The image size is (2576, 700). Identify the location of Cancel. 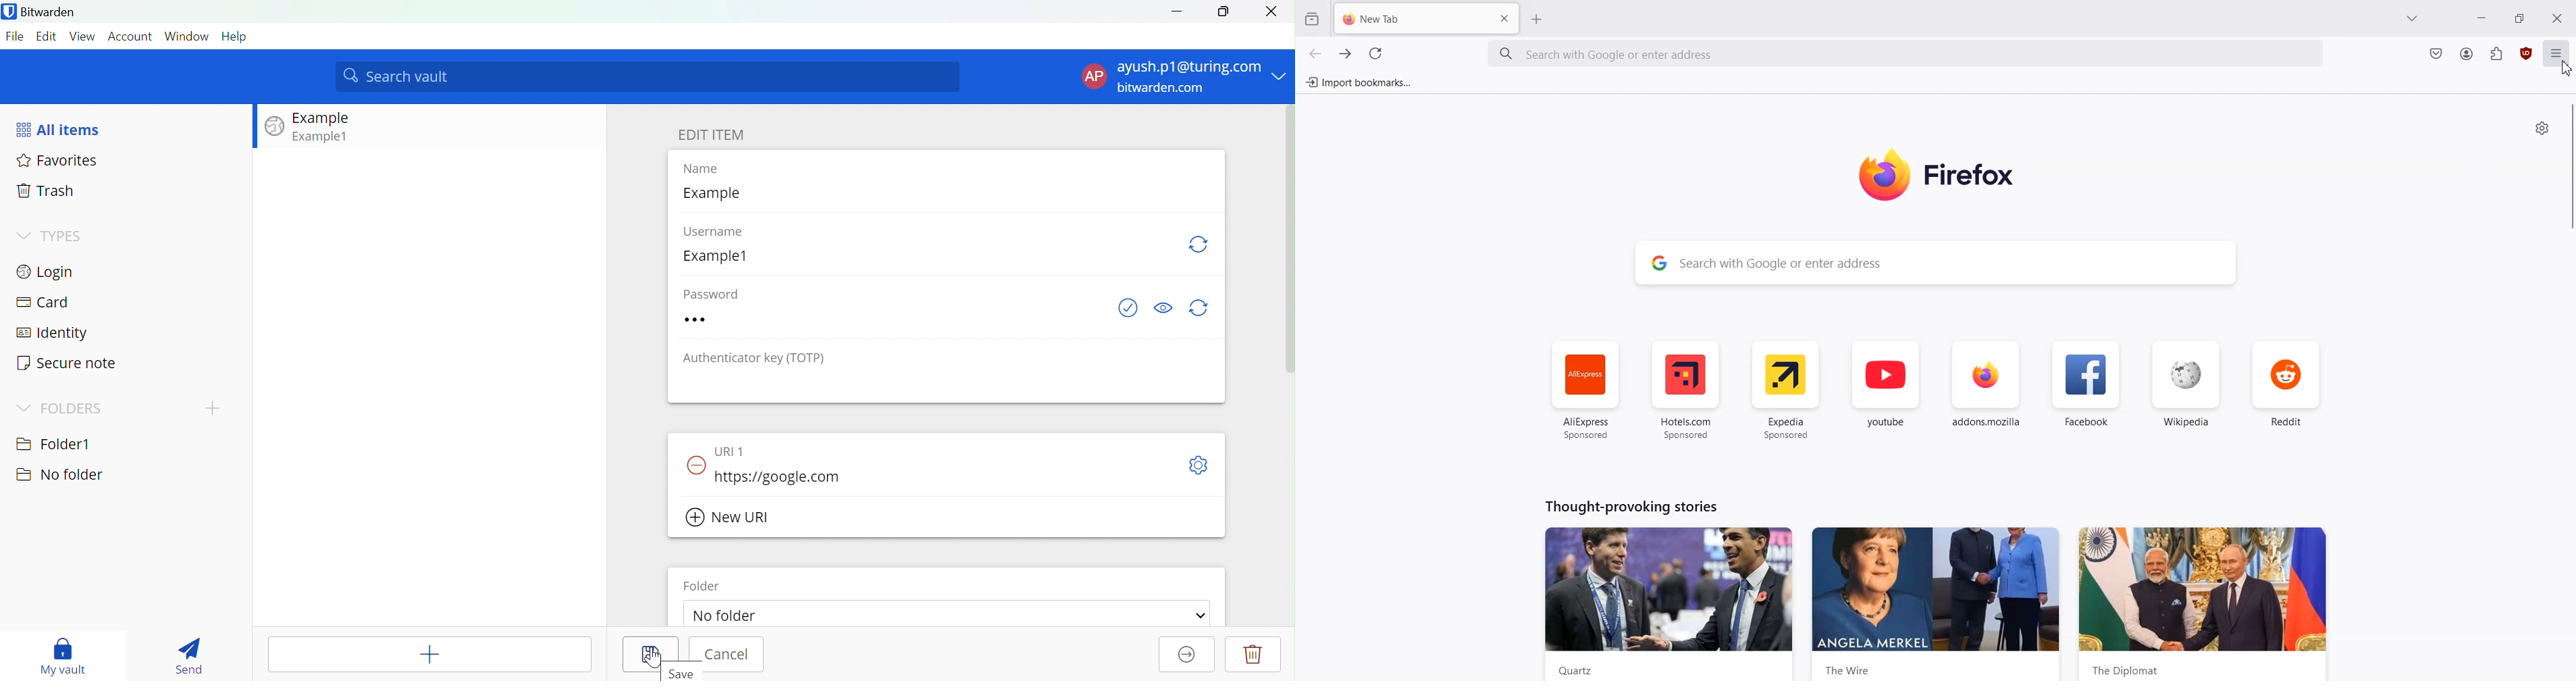
(729, 656).